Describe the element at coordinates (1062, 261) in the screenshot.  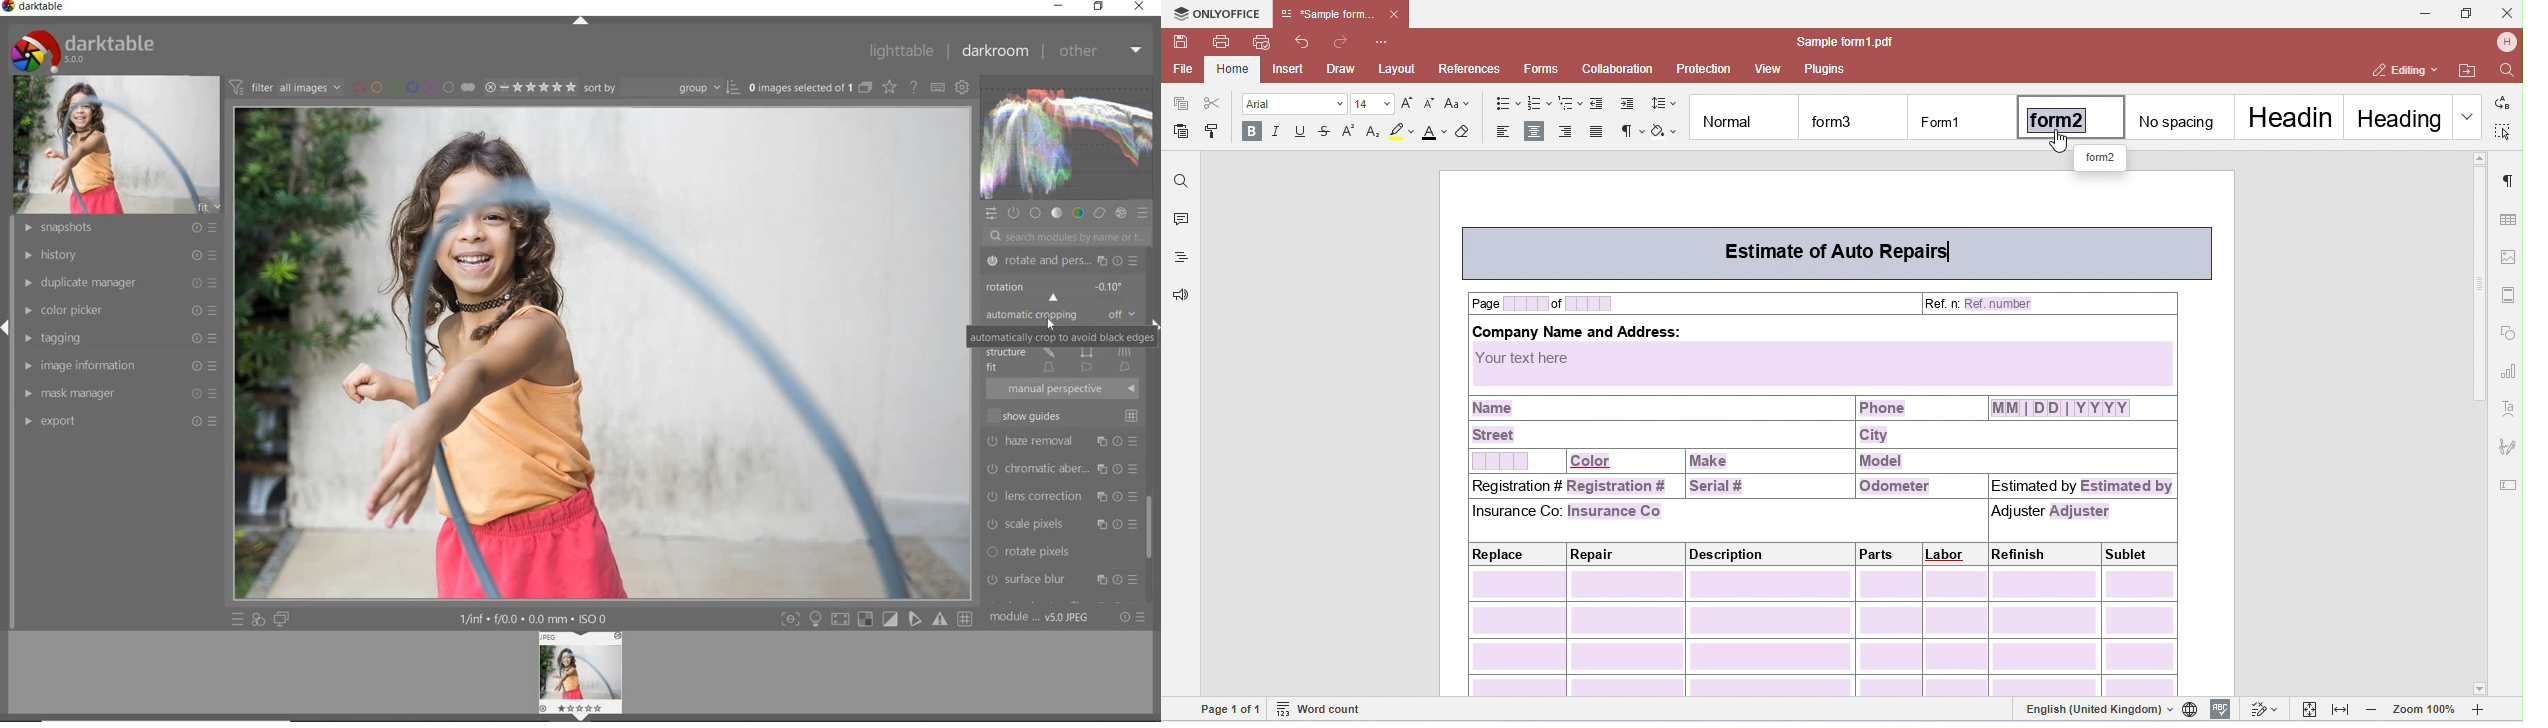
I see `ROTATE & PERSPECTIVE` at that location.